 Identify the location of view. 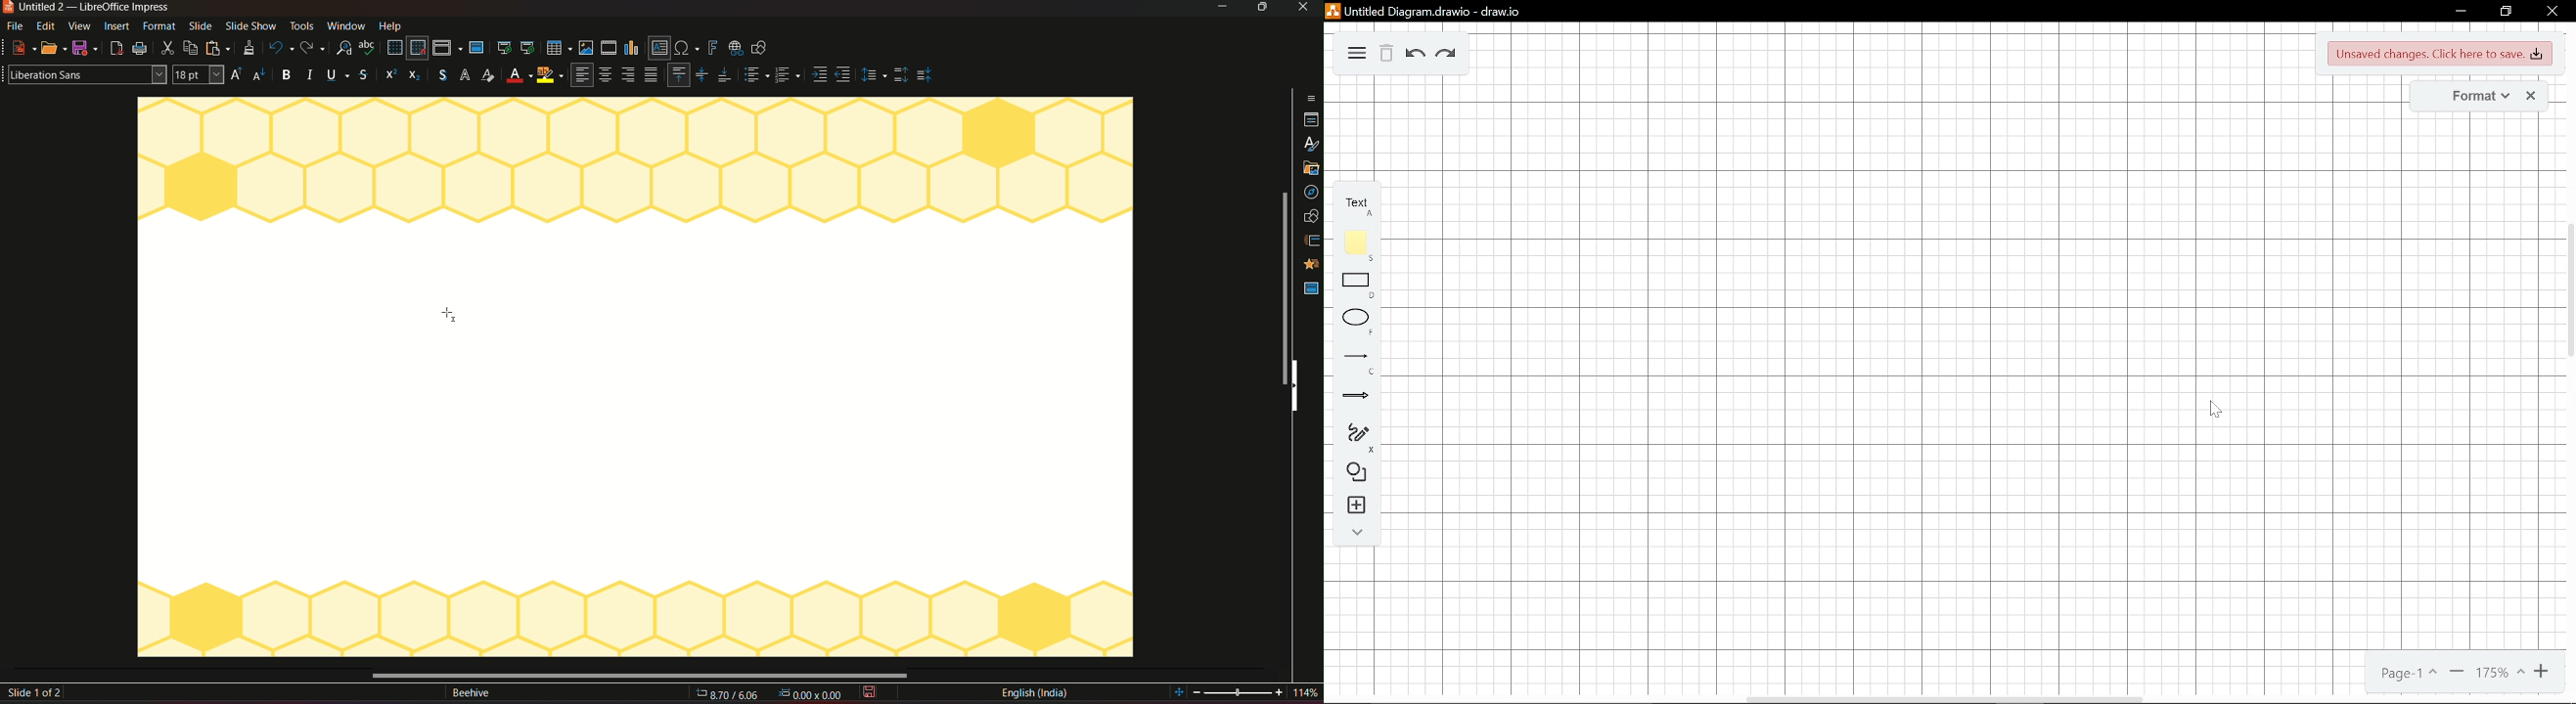
(80, 26).